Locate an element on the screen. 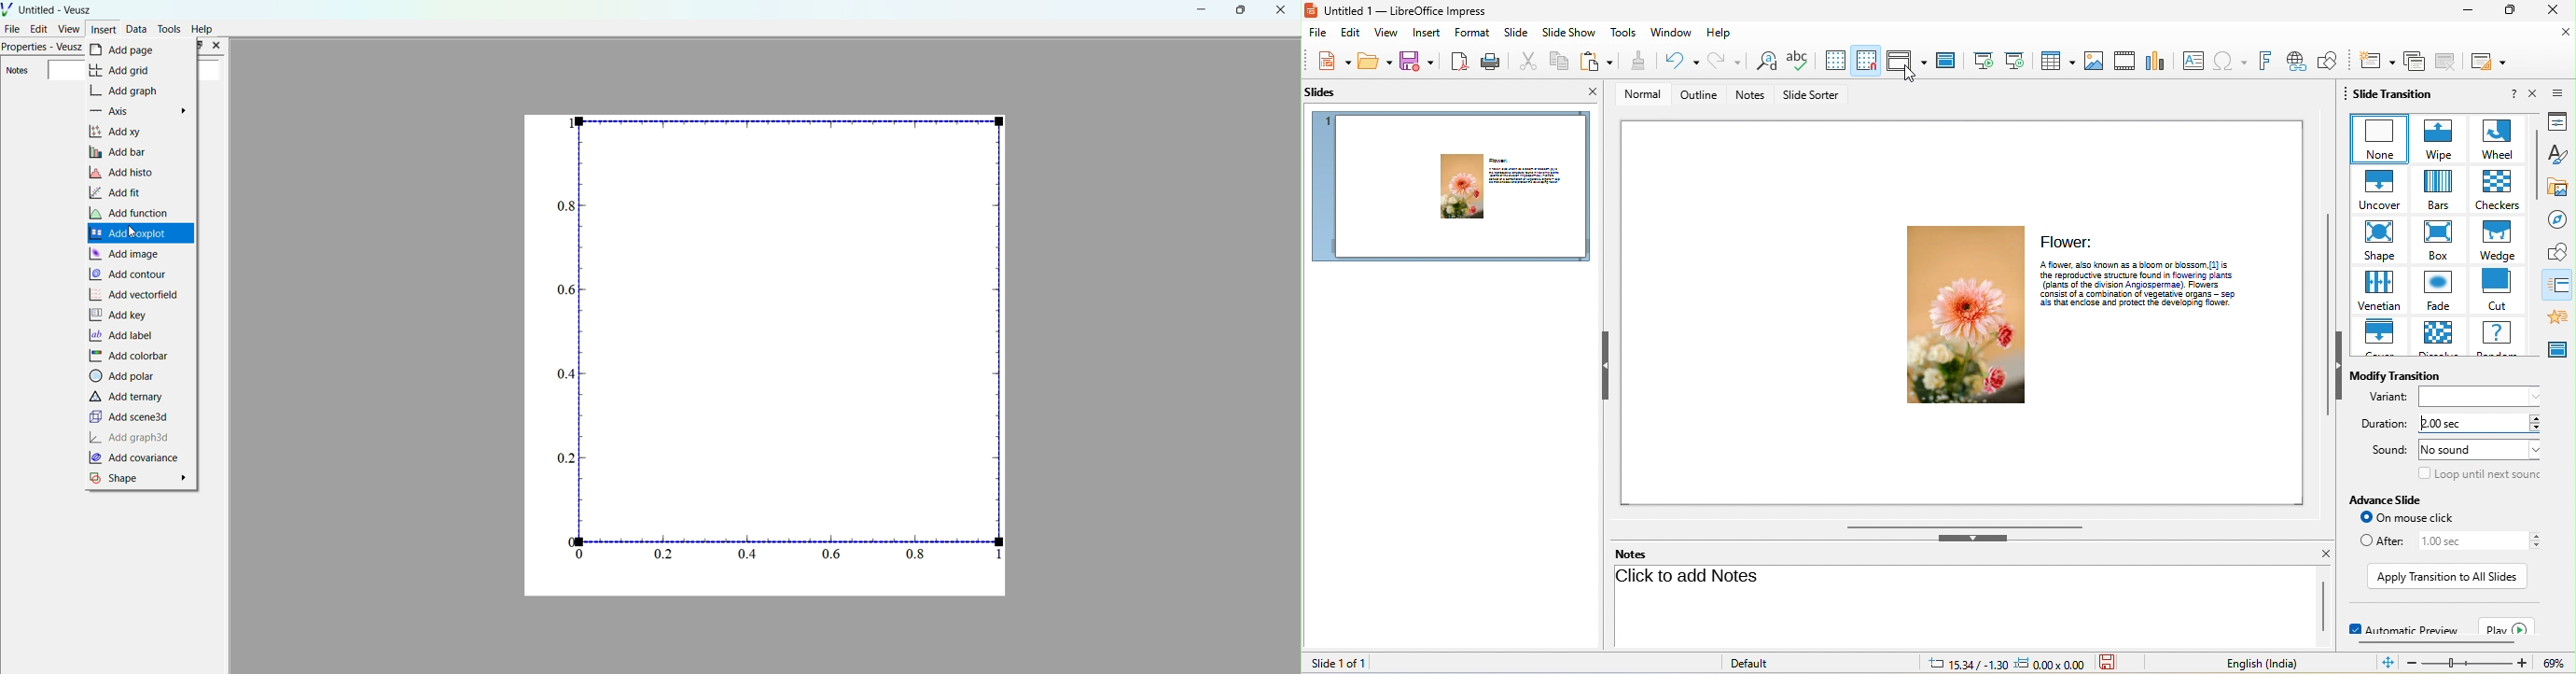  fade is located at coordinates (2436, 292).